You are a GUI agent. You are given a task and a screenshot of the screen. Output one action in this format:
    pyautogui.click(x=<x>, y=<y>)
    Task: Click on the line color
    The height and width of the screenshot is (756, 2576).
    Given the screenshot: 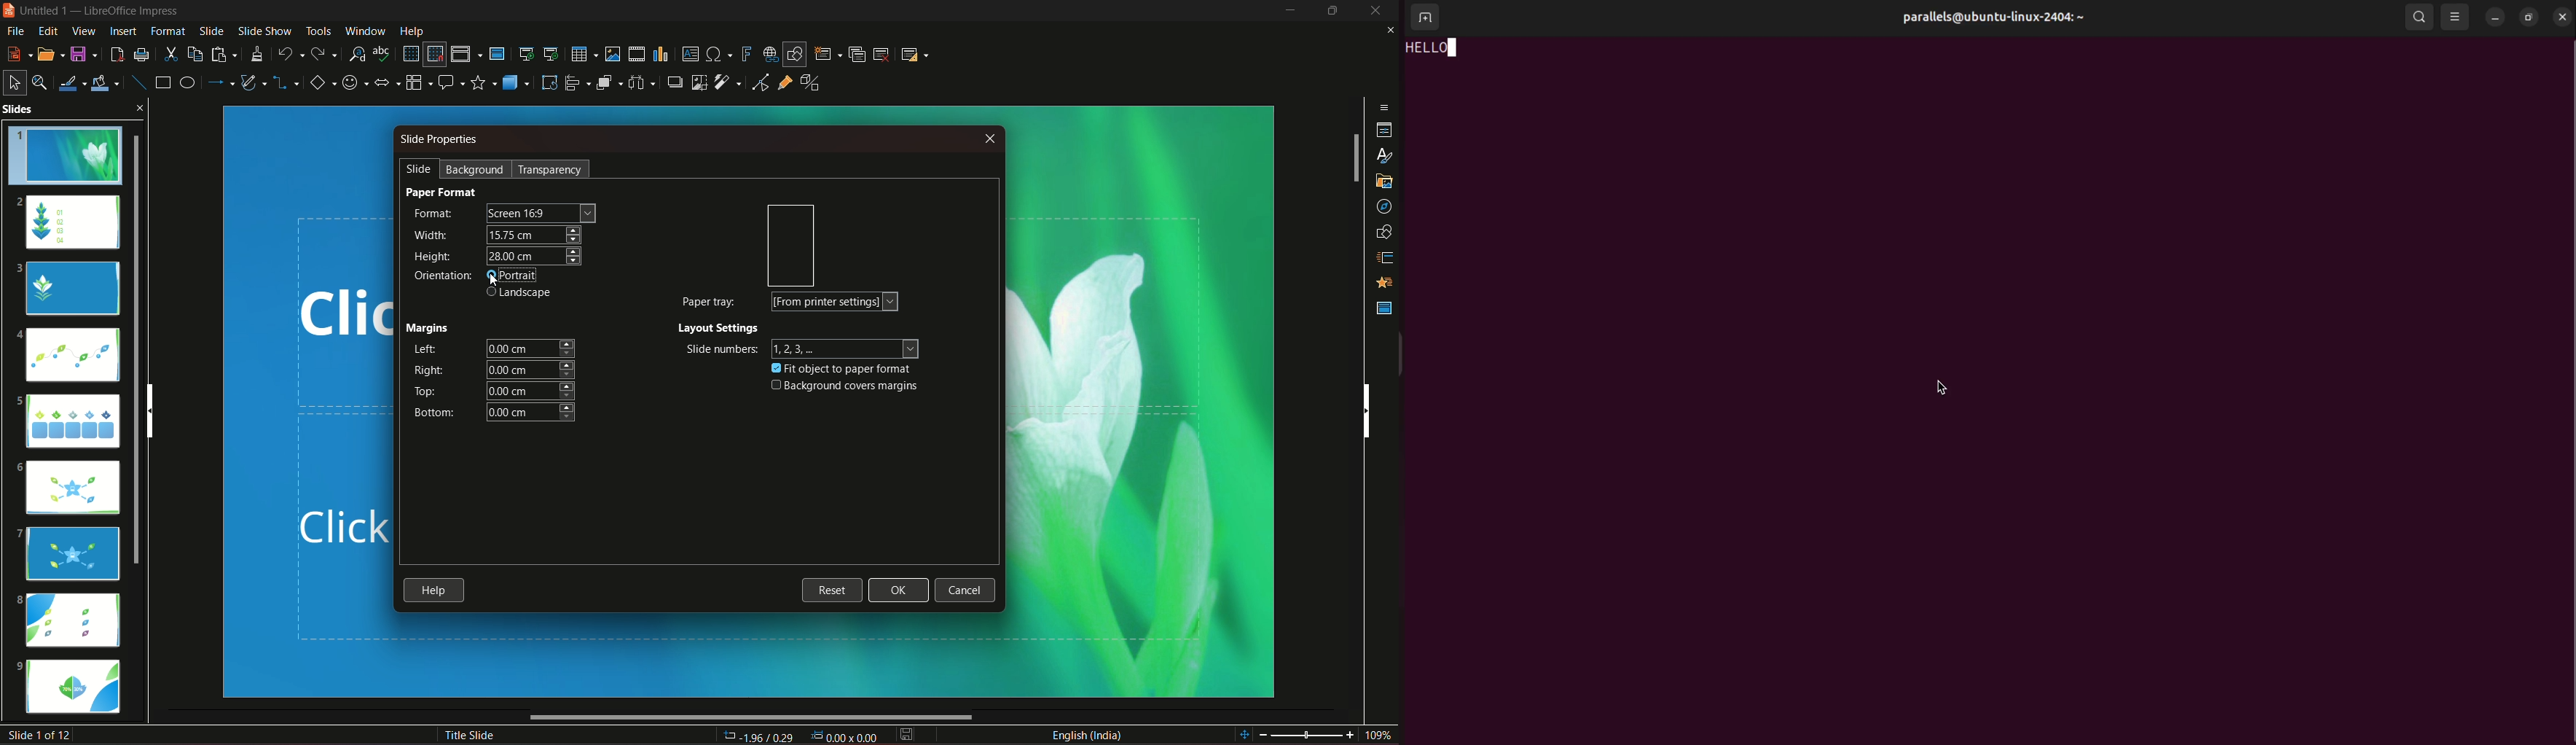 What is the action you would take?
    pyautogui.click(x=74, y=82)
    